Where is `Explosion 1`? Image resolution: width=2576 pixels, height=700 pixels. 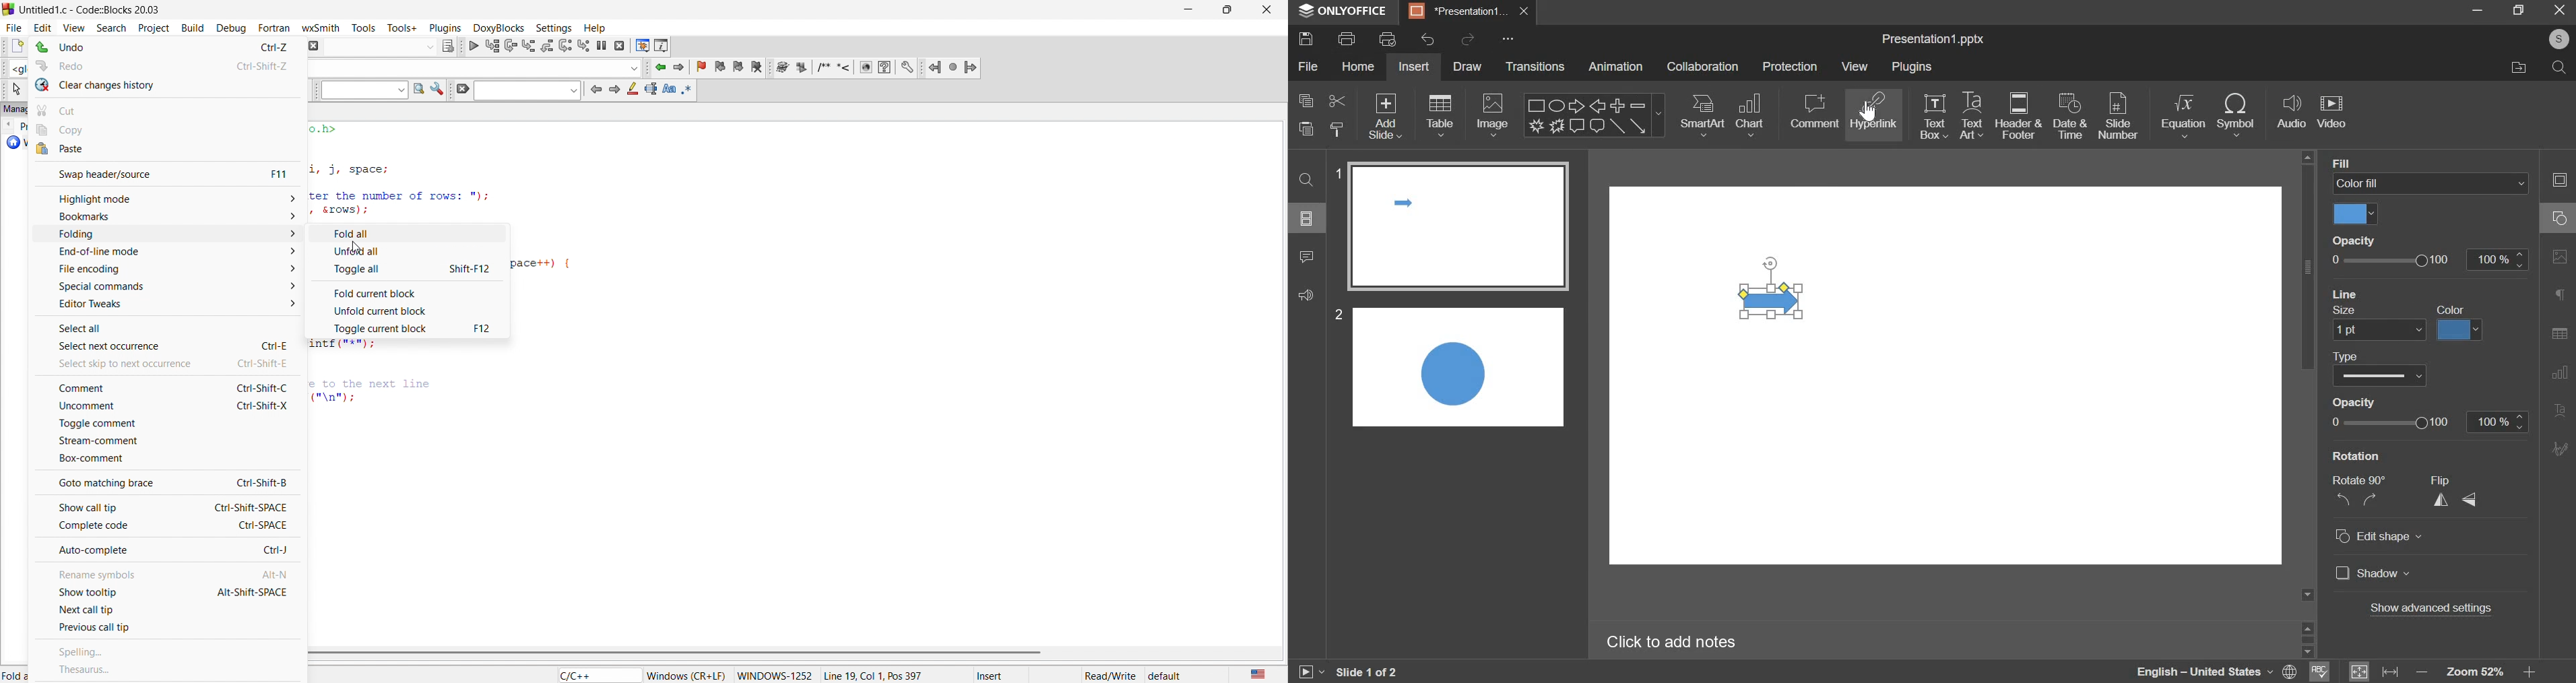 Explosion 1 is located at coordinates (1535, 125).